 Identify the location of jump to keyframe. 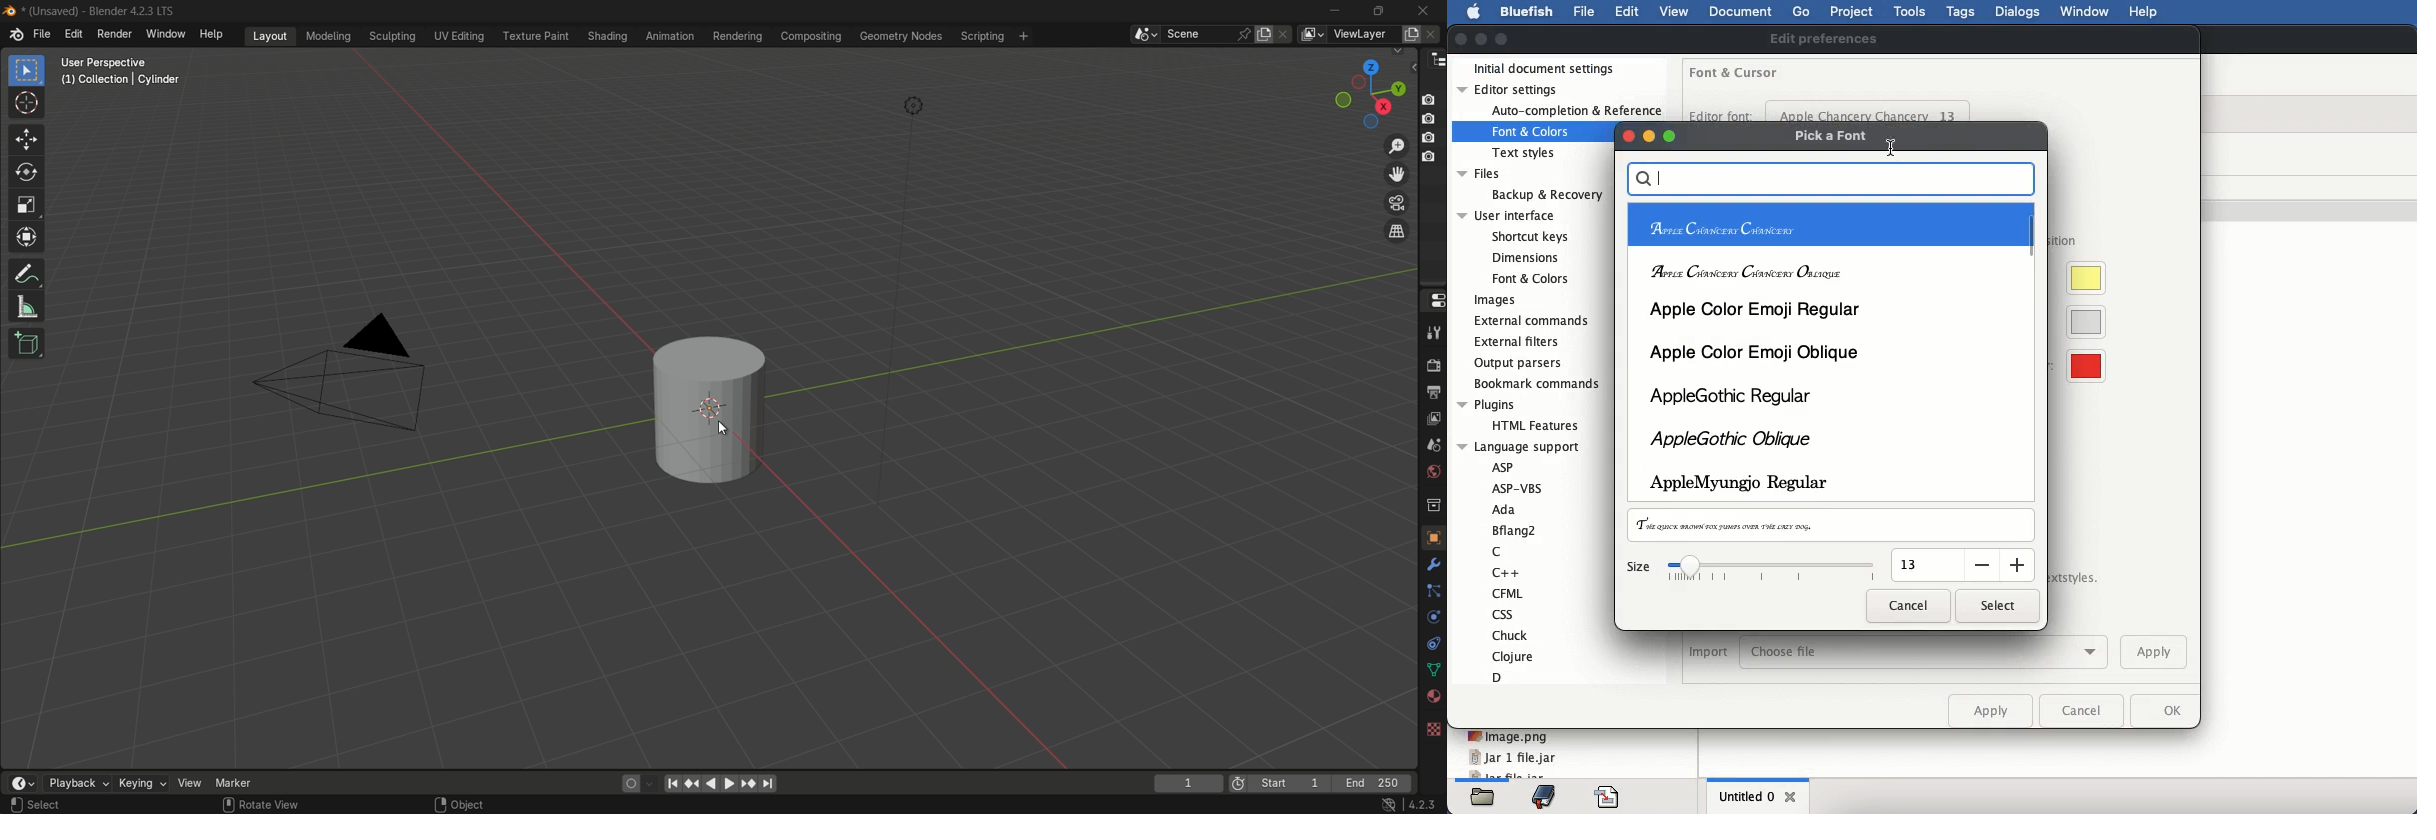
(691, 783).